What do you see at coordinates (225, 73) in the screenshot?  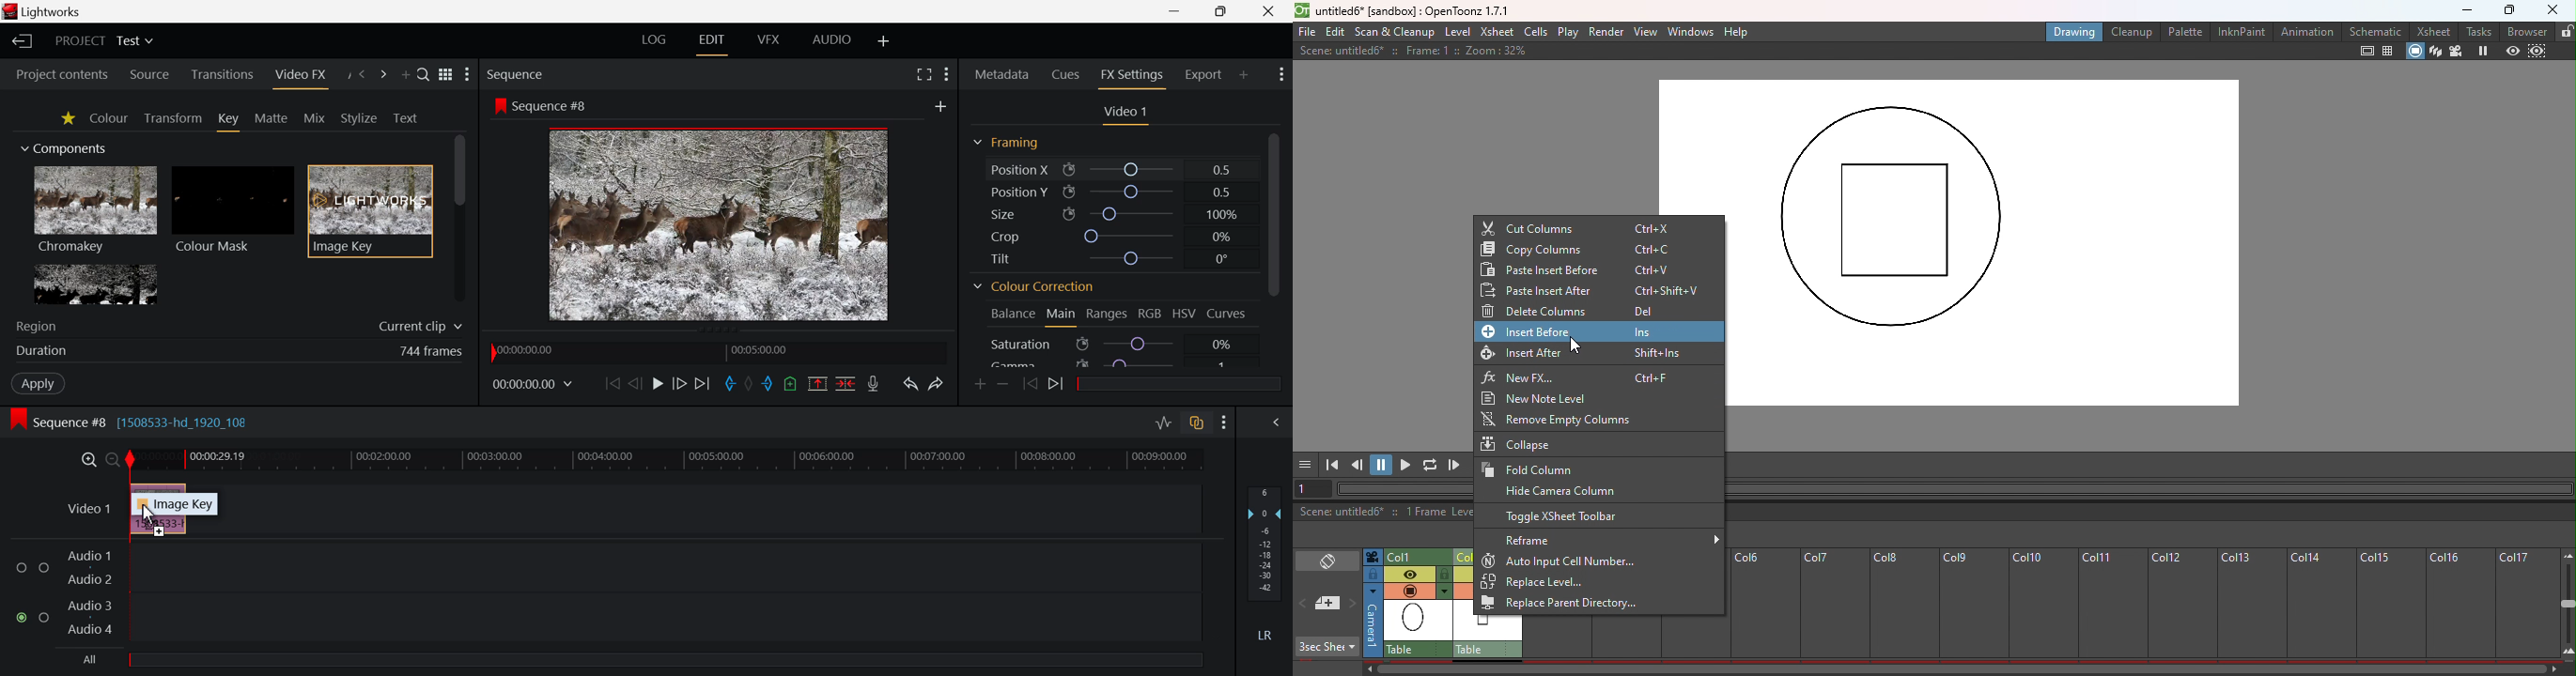 I see `Transitions` at bounding box center [225, 73].